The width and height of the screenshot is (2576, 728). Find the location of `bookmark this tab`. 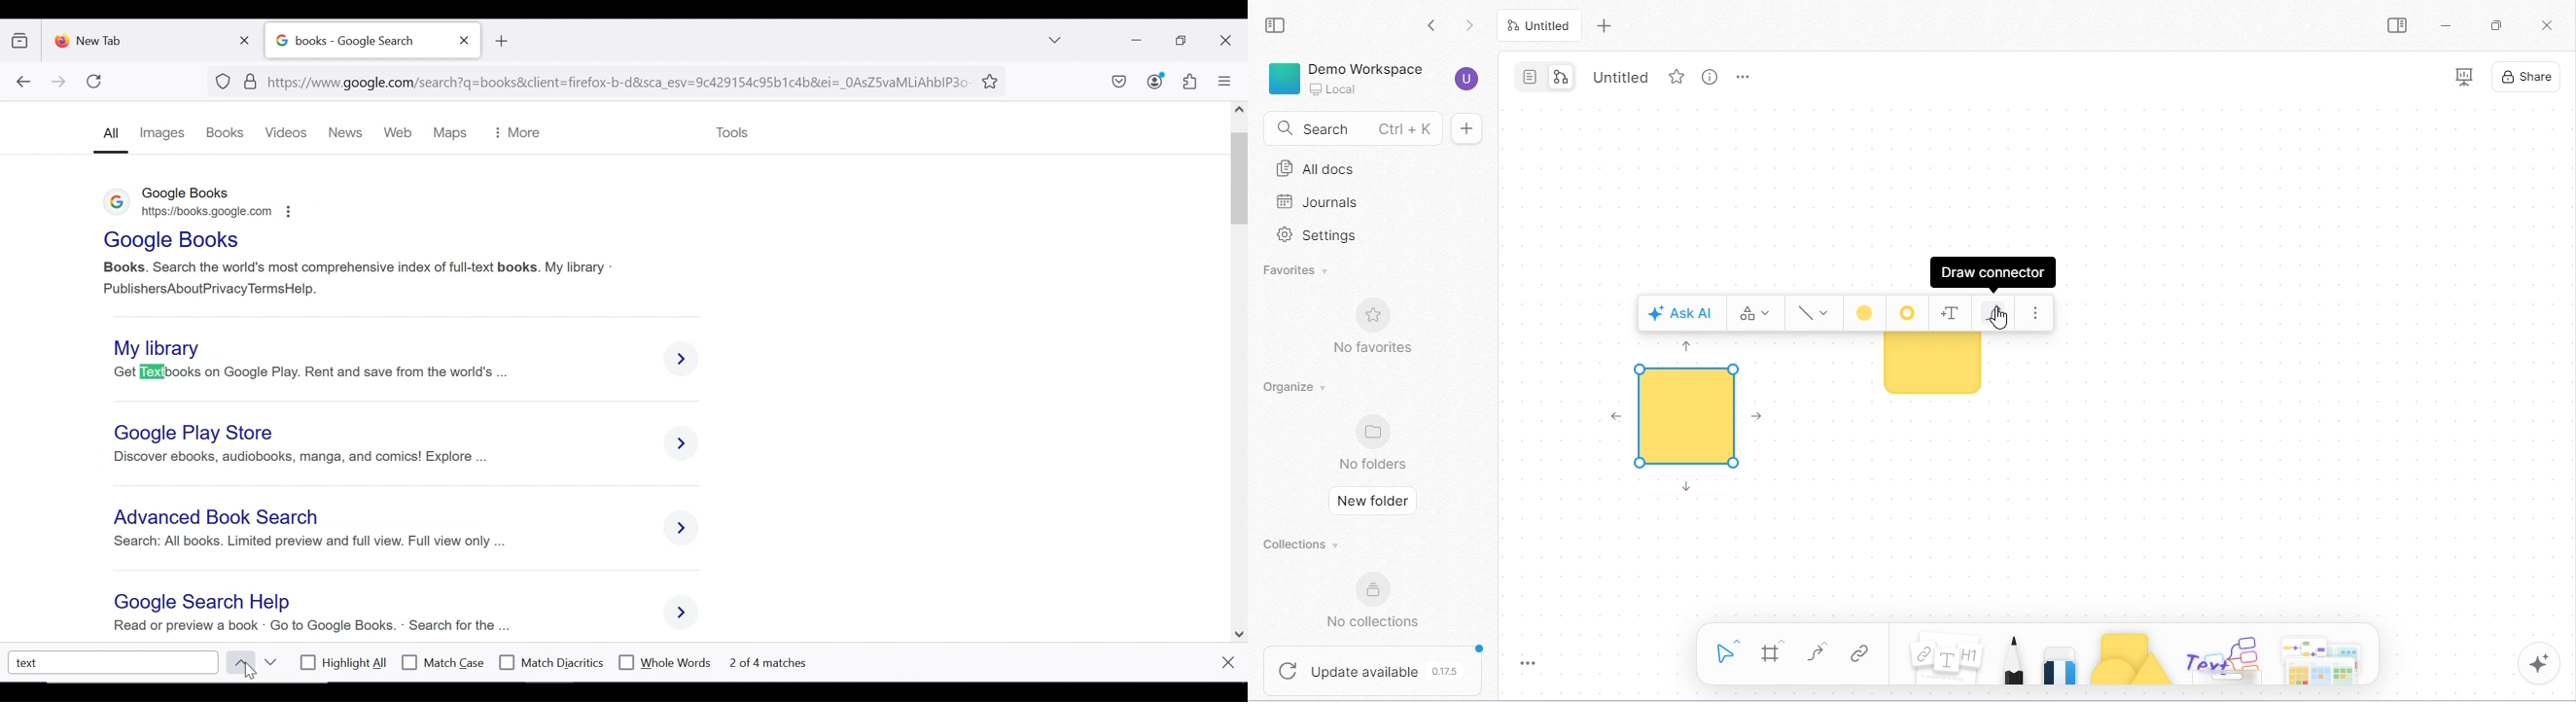

bookmark this tab is located at coordinates (993, 80).